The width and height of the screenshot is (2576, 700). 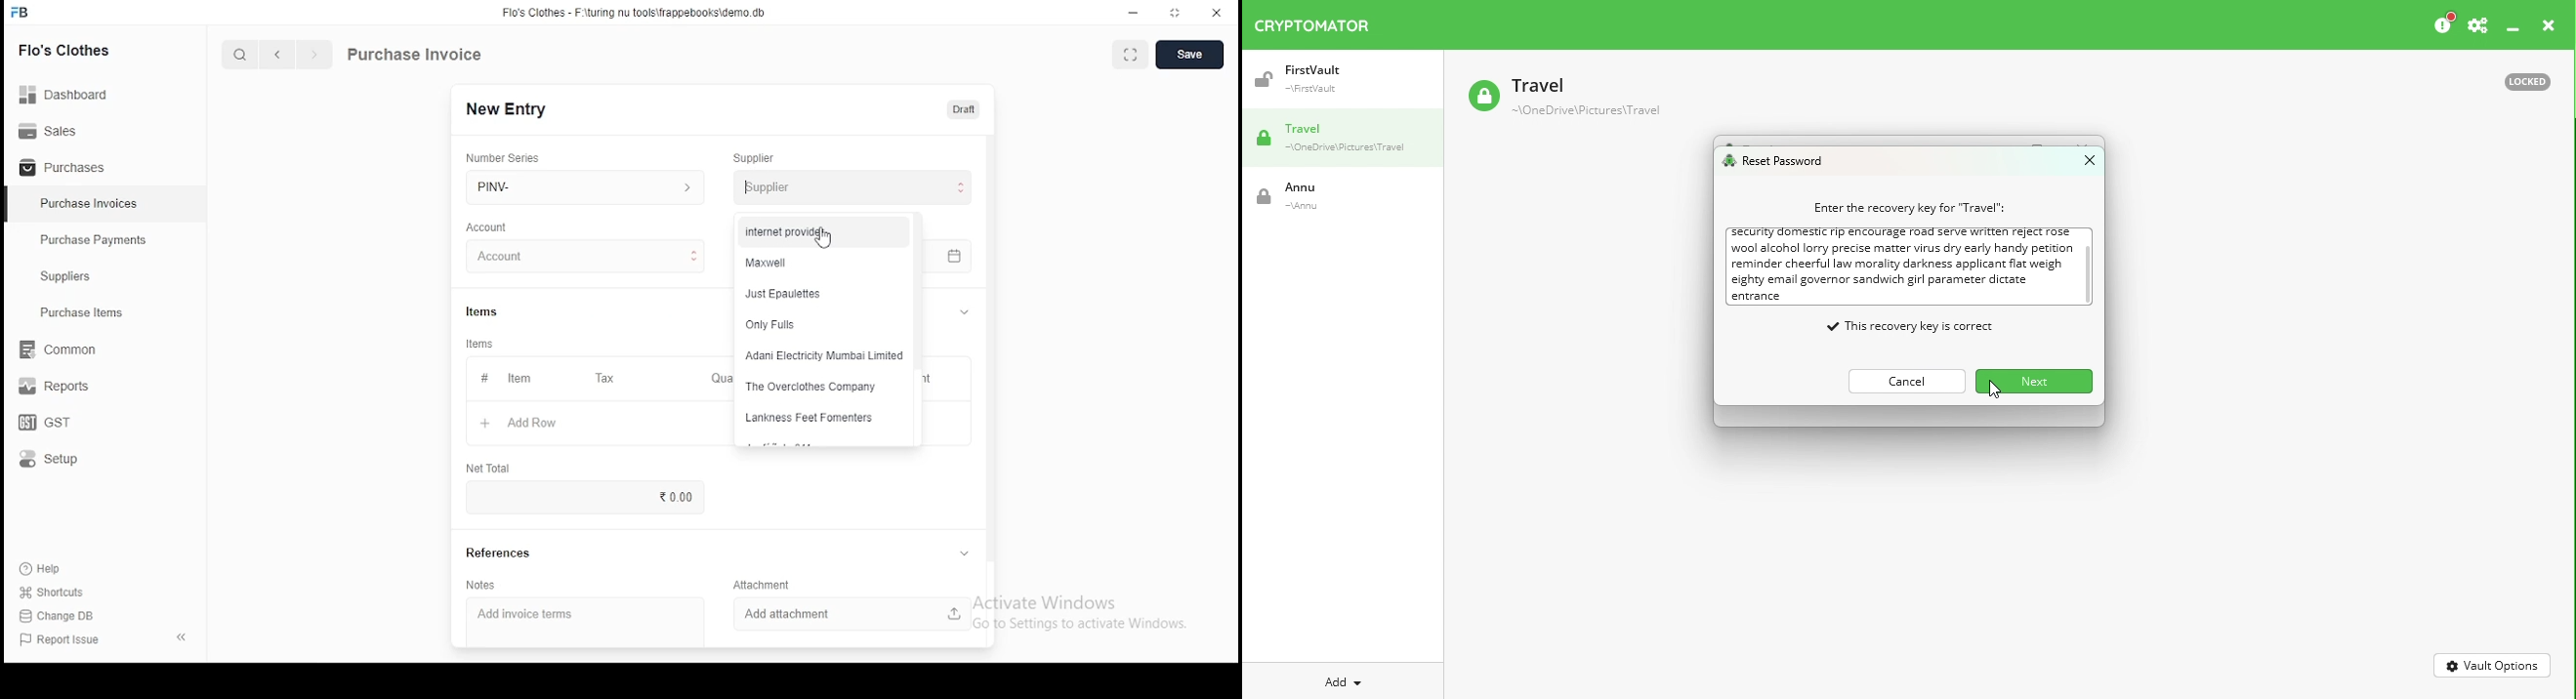 What do you see at coordinates (823, 238) in the screenshot?
I see `mouse pointer` at bounding box center [823, 238].